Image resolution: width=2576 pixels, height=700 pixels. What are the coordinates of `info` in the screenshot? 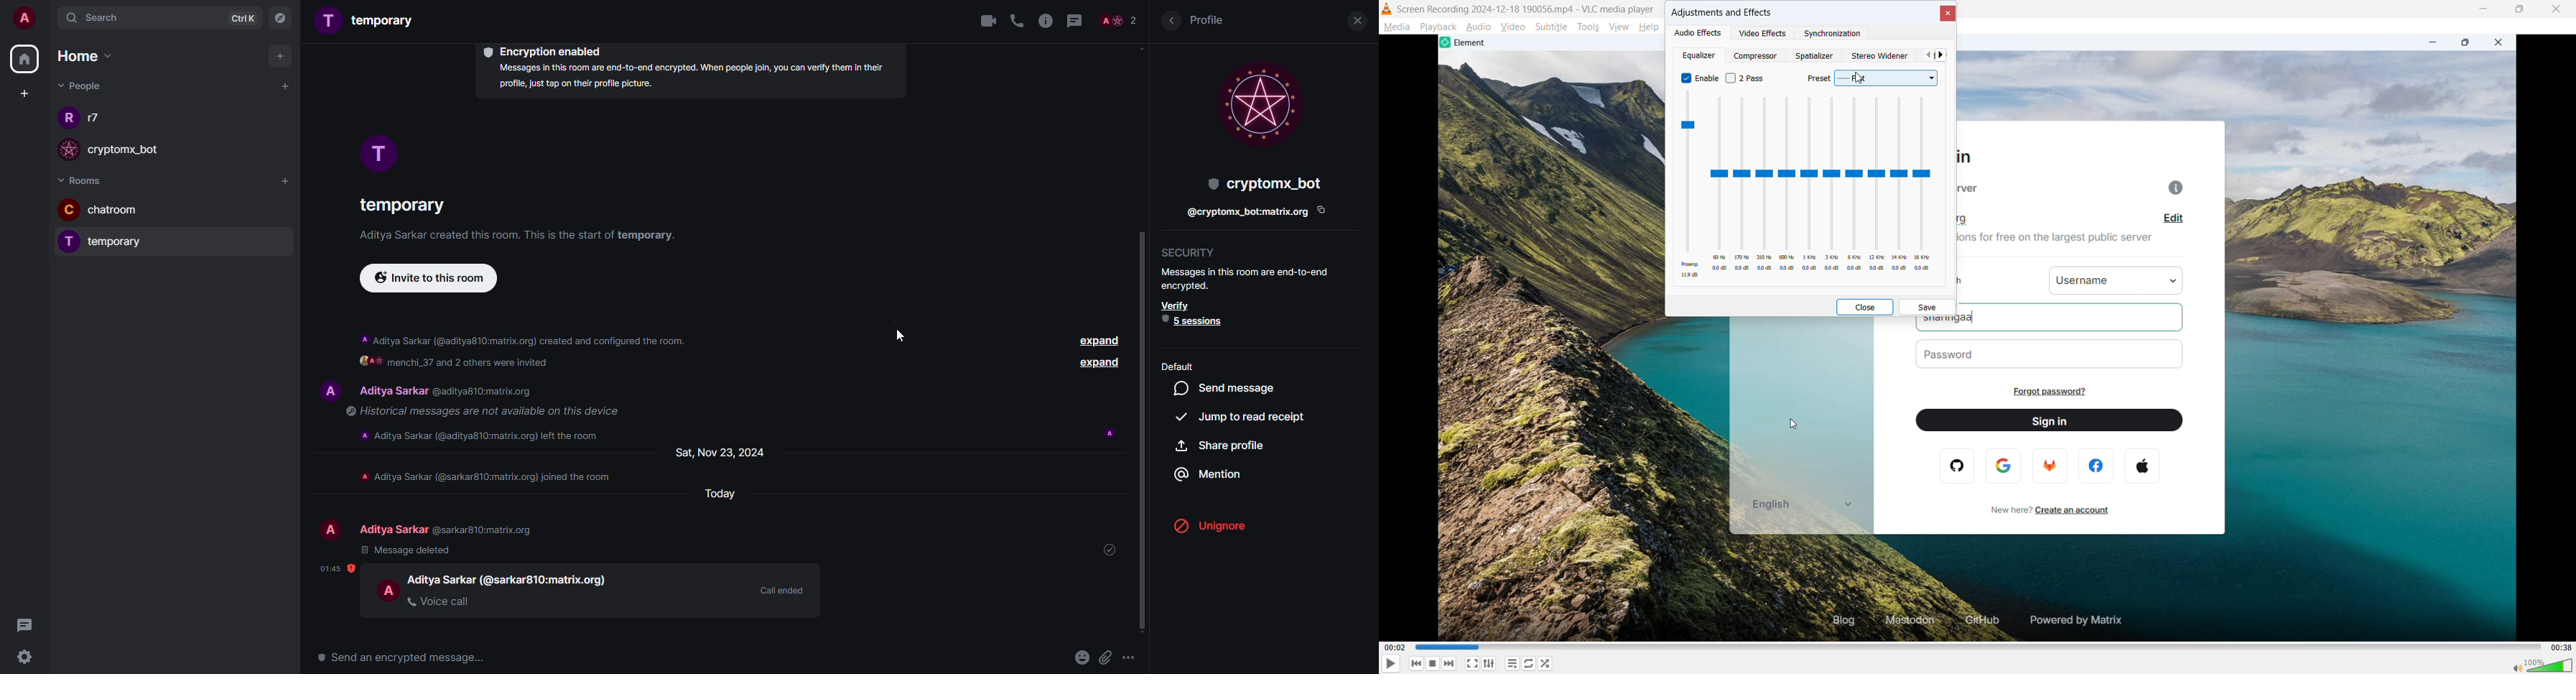 It's located at (523, 236).